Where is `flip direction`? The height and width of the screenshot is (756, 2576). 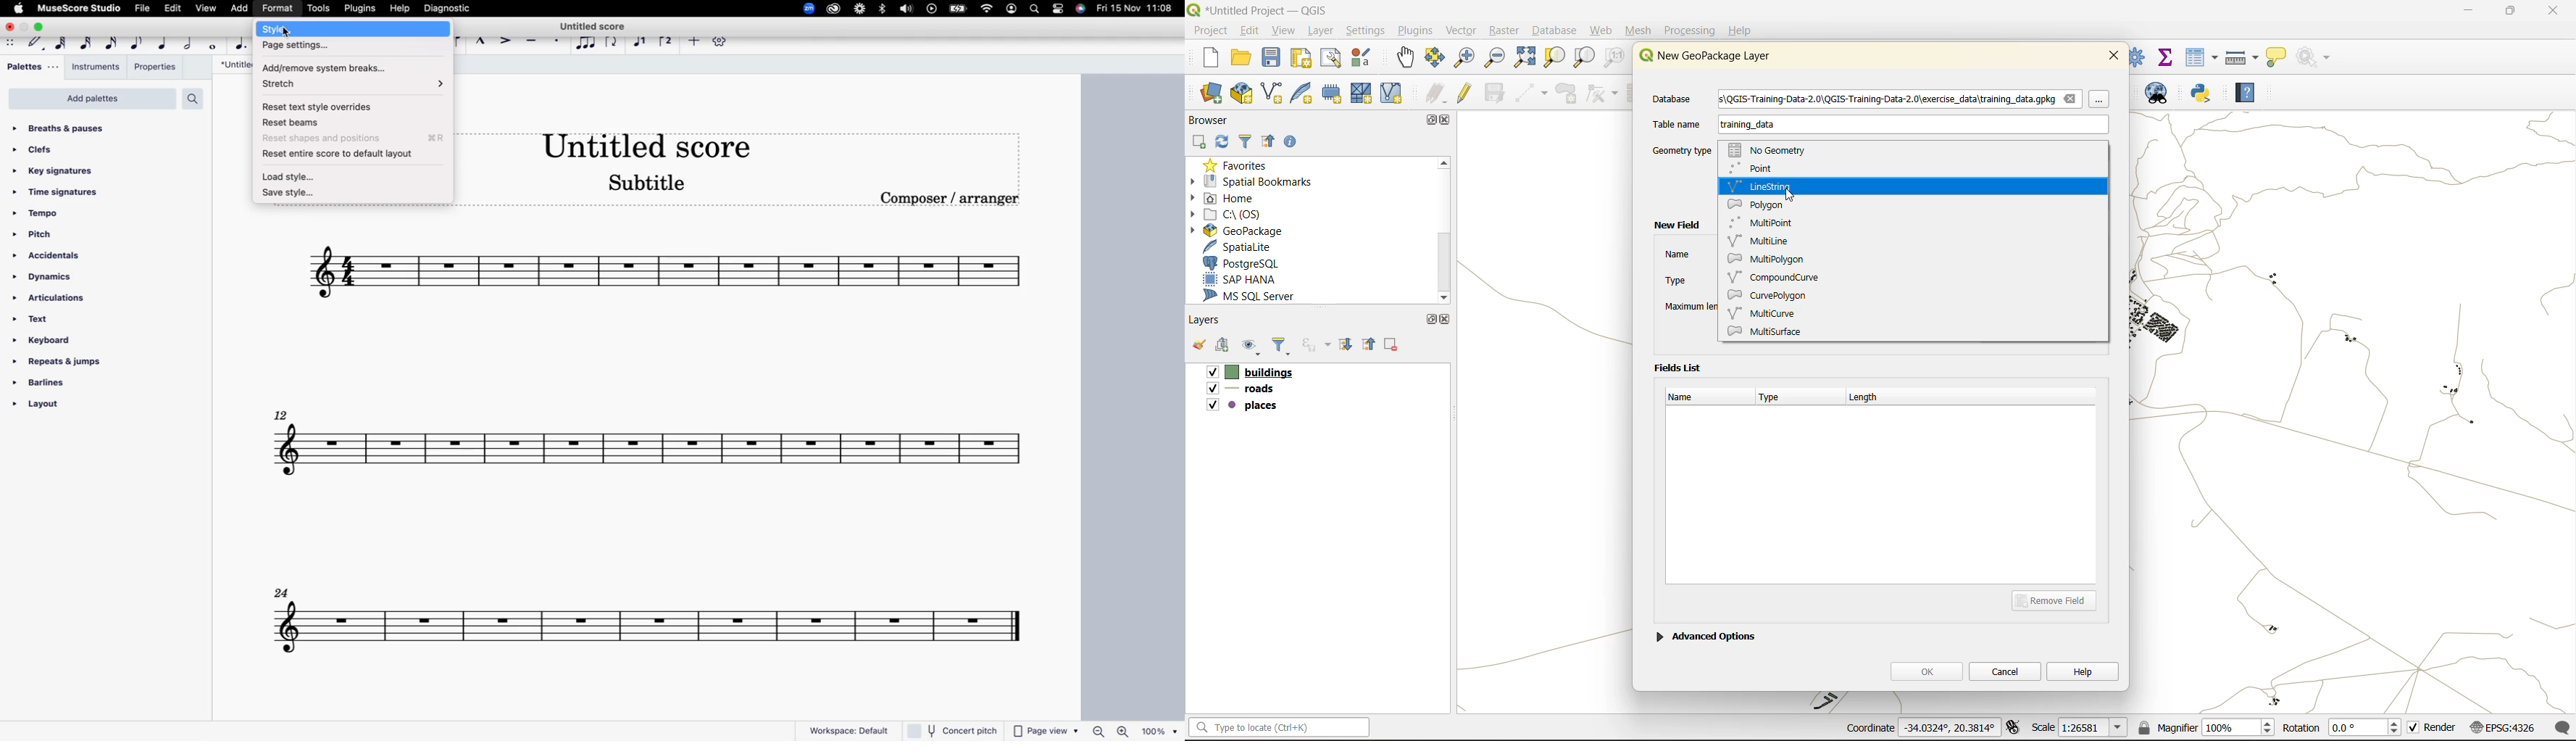
flip direction is located at coordinates (613, 45).